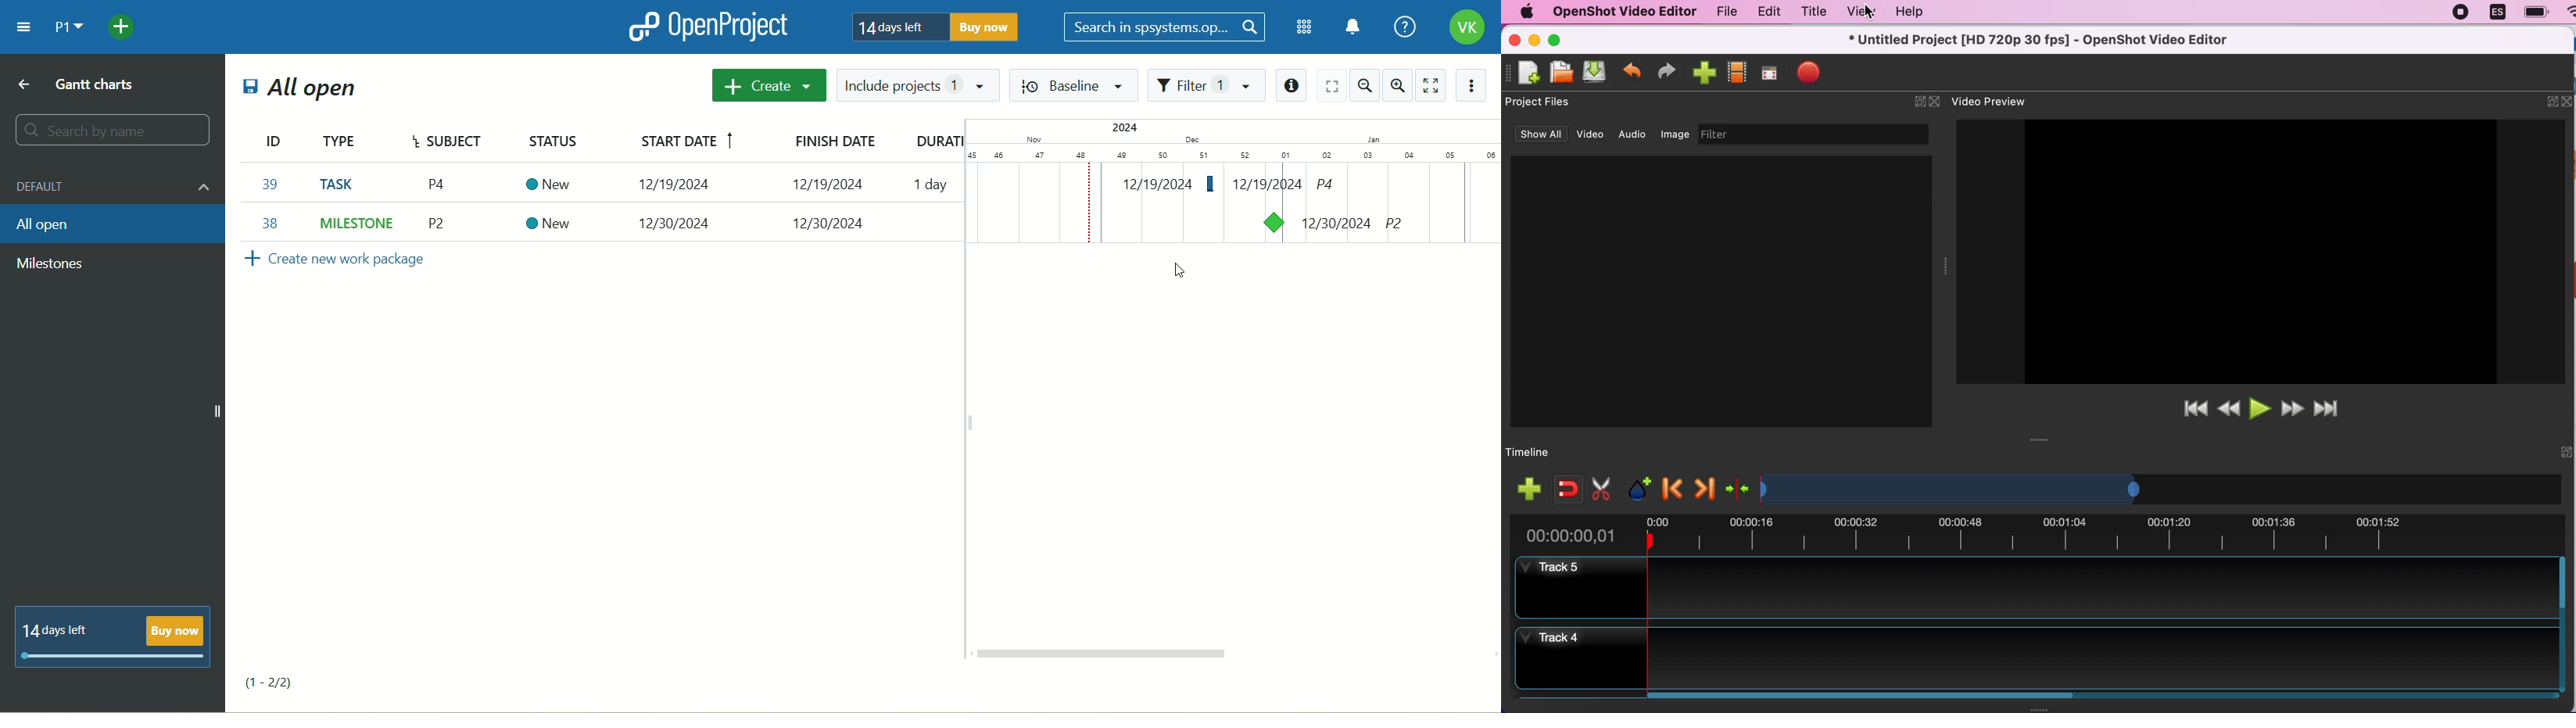  Describe the element at coordinates (2569, 16) in the screenshot. I see `wifi` at that location.